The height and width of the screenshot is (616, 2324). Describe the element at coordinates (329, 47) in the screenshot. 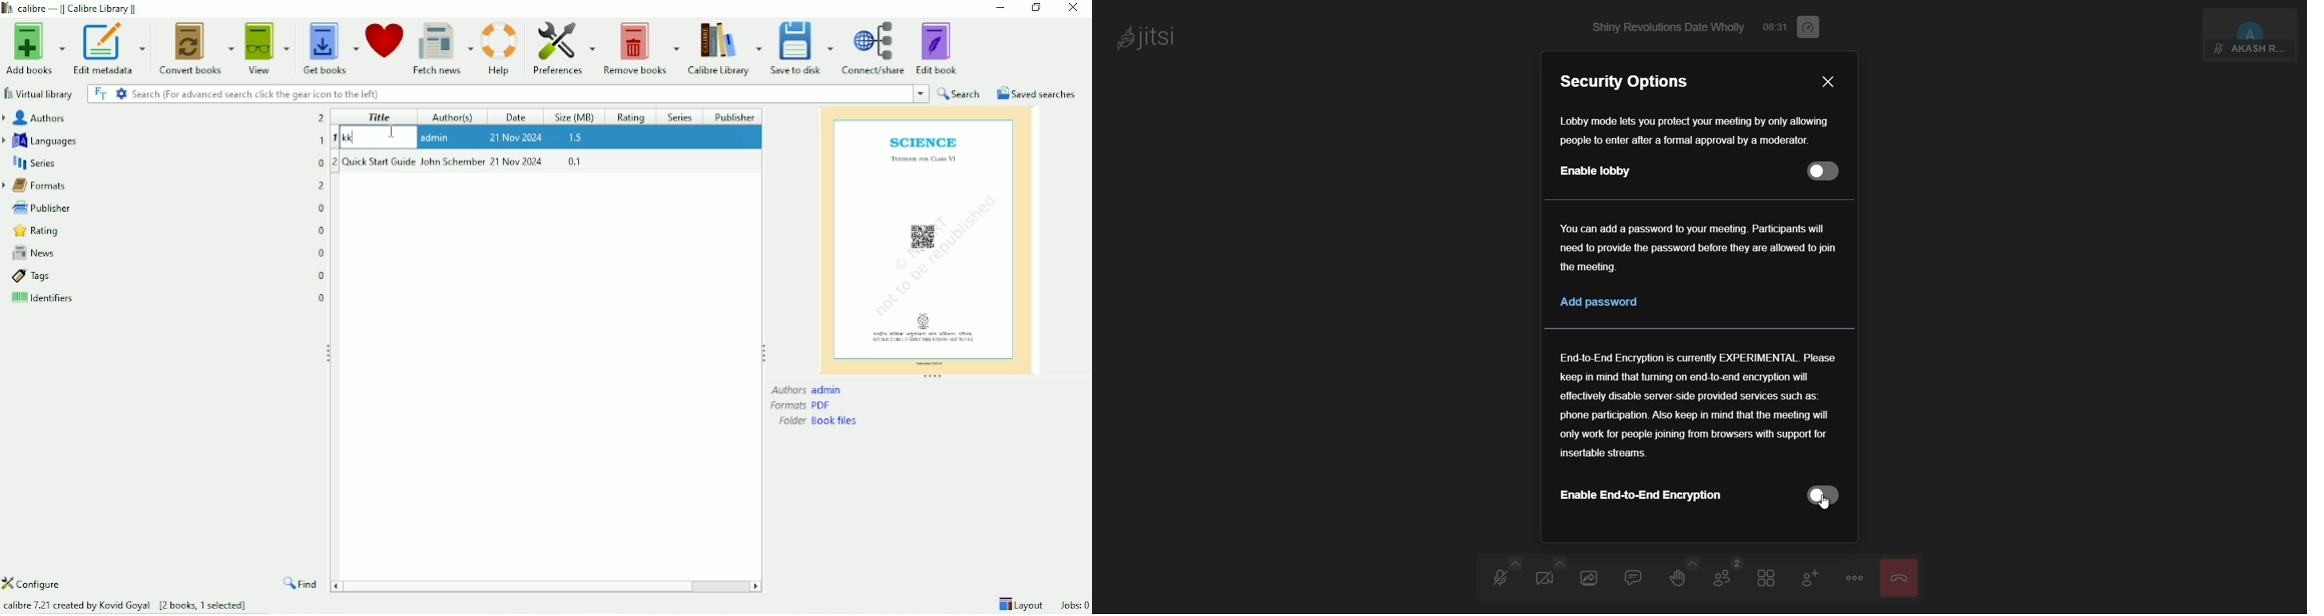

I see `Get books` at that location.